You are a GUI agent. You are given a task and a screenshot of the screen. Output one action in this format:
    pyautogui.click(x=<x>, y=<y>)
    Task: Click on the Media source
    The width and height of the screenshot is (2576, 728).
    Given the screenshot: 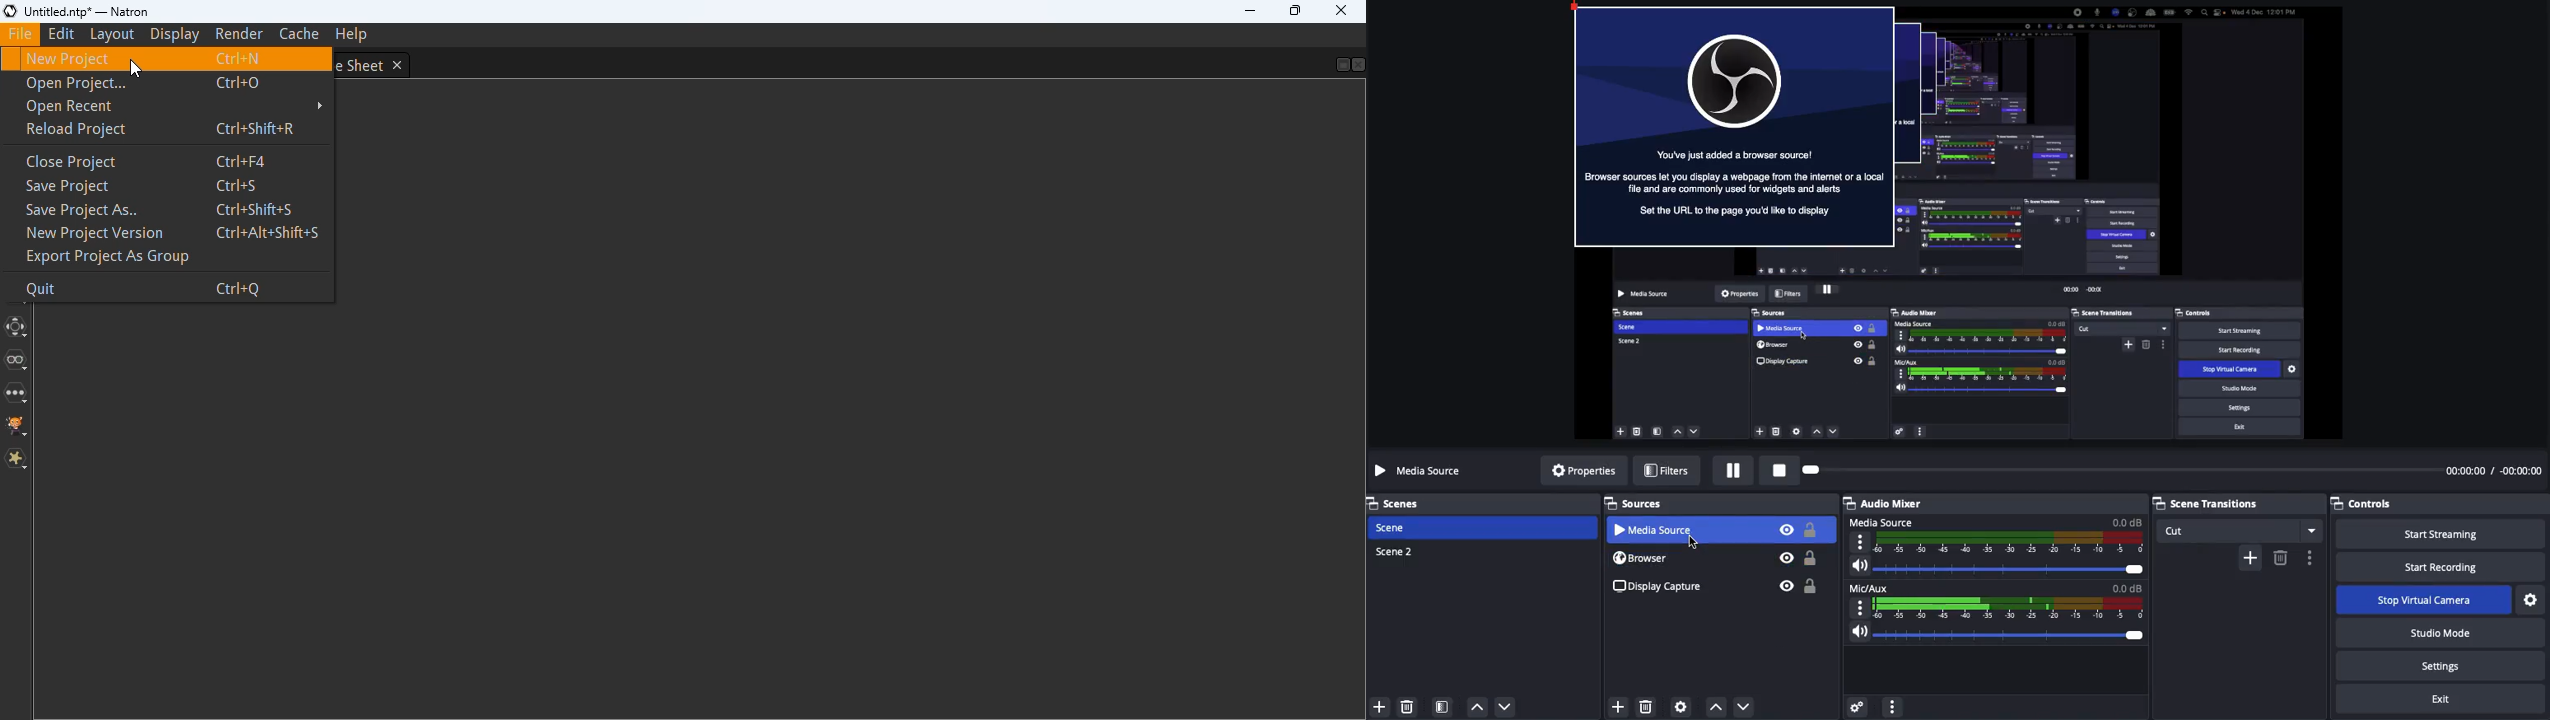 What is the action you would take?
    pyautogui.click(x=1995, y=532)
    